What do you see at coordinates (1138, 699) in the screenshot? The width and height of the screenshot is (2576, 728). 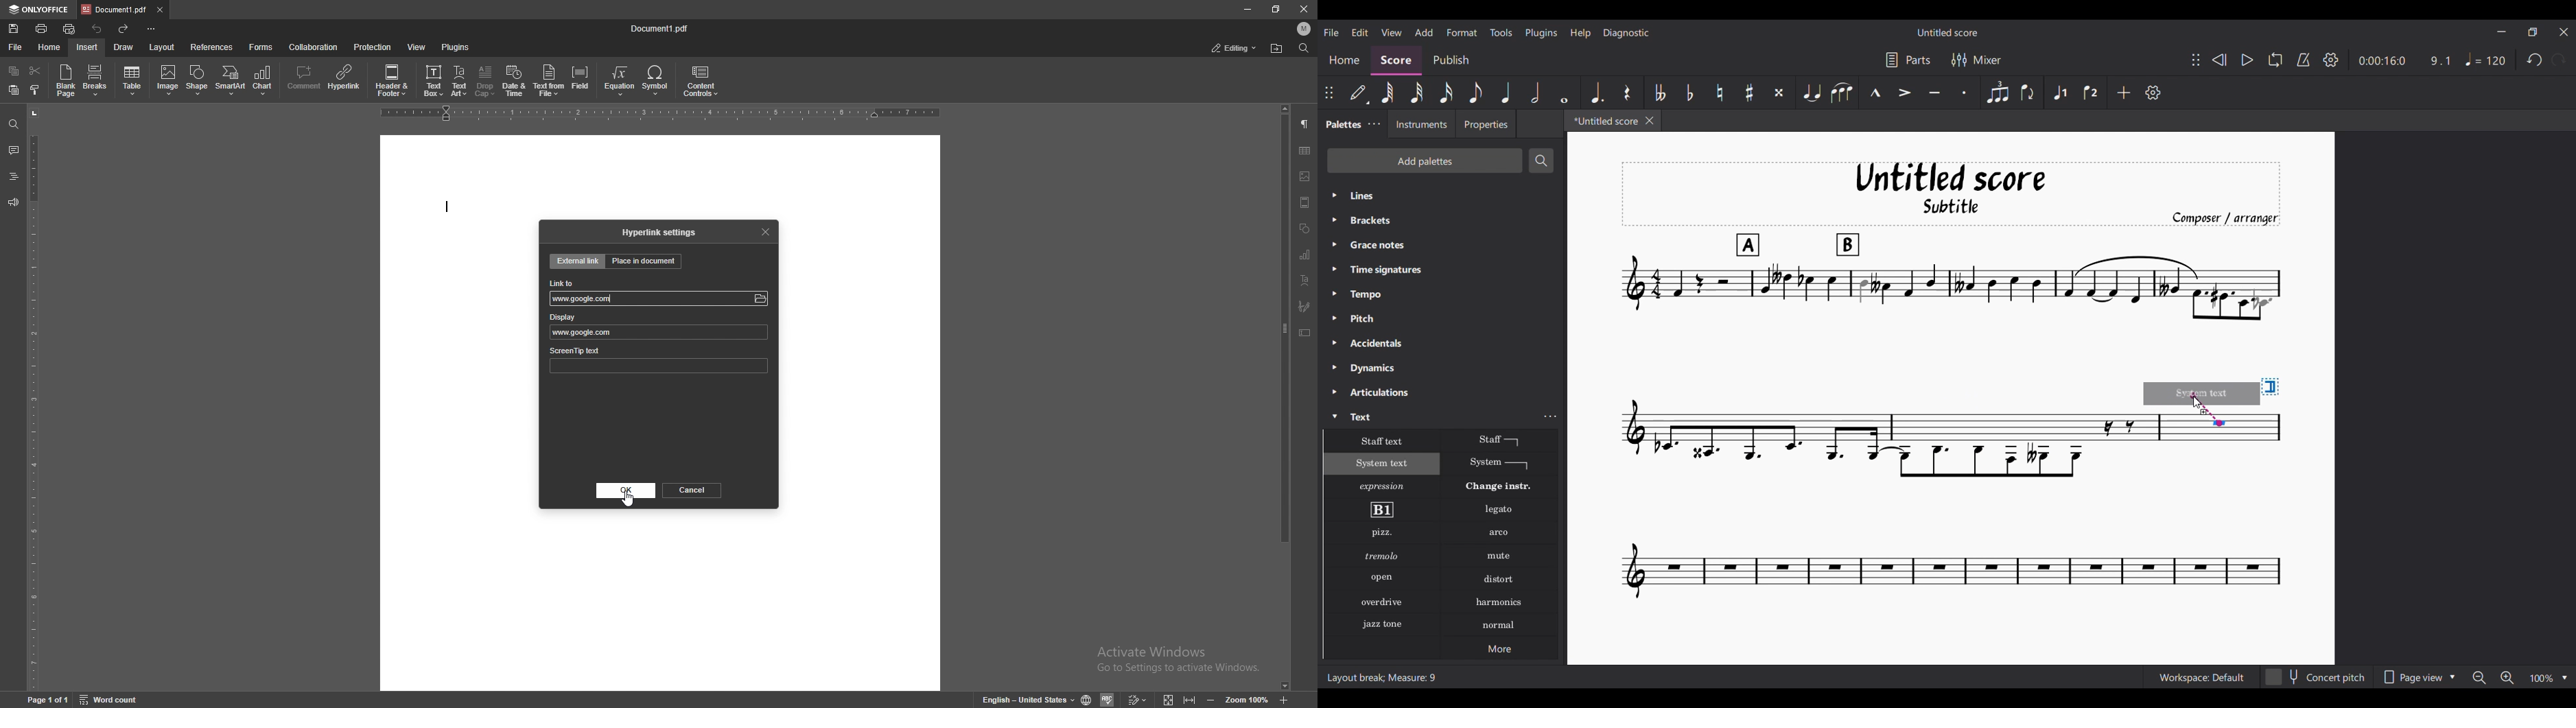 I see `track changes` at bounding box center [1138, 699].